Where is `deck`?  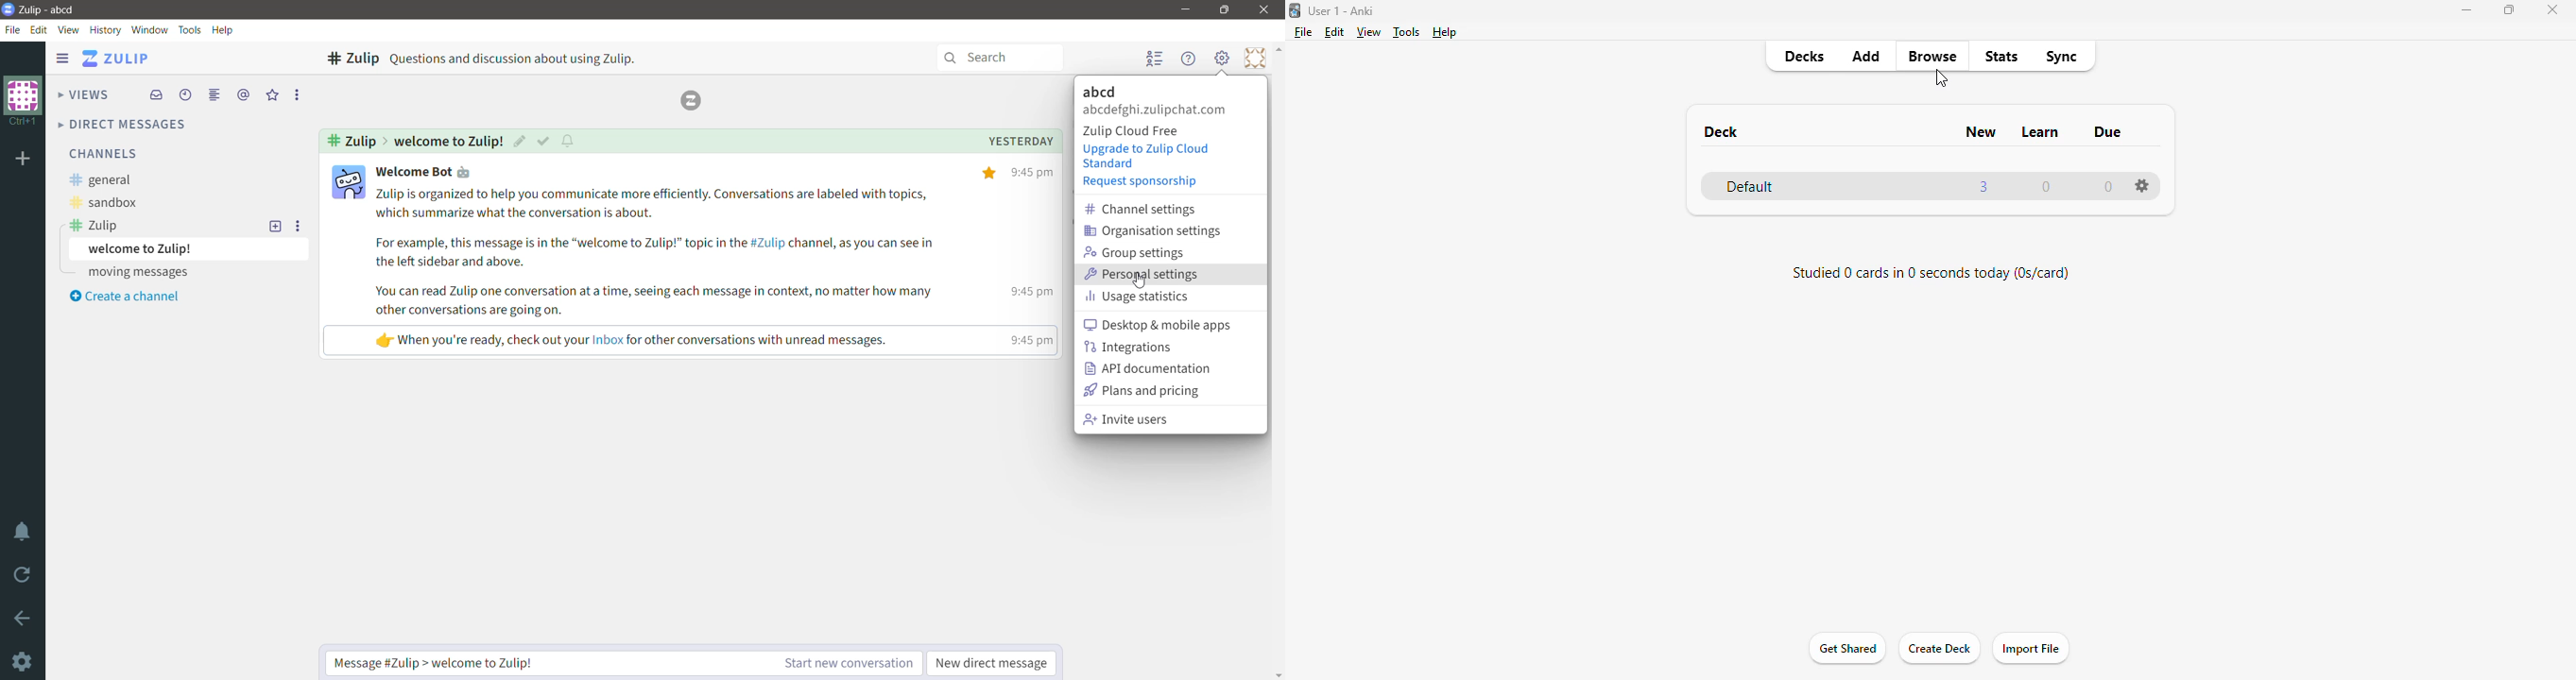 deck is located at coordinates (1723, 132).